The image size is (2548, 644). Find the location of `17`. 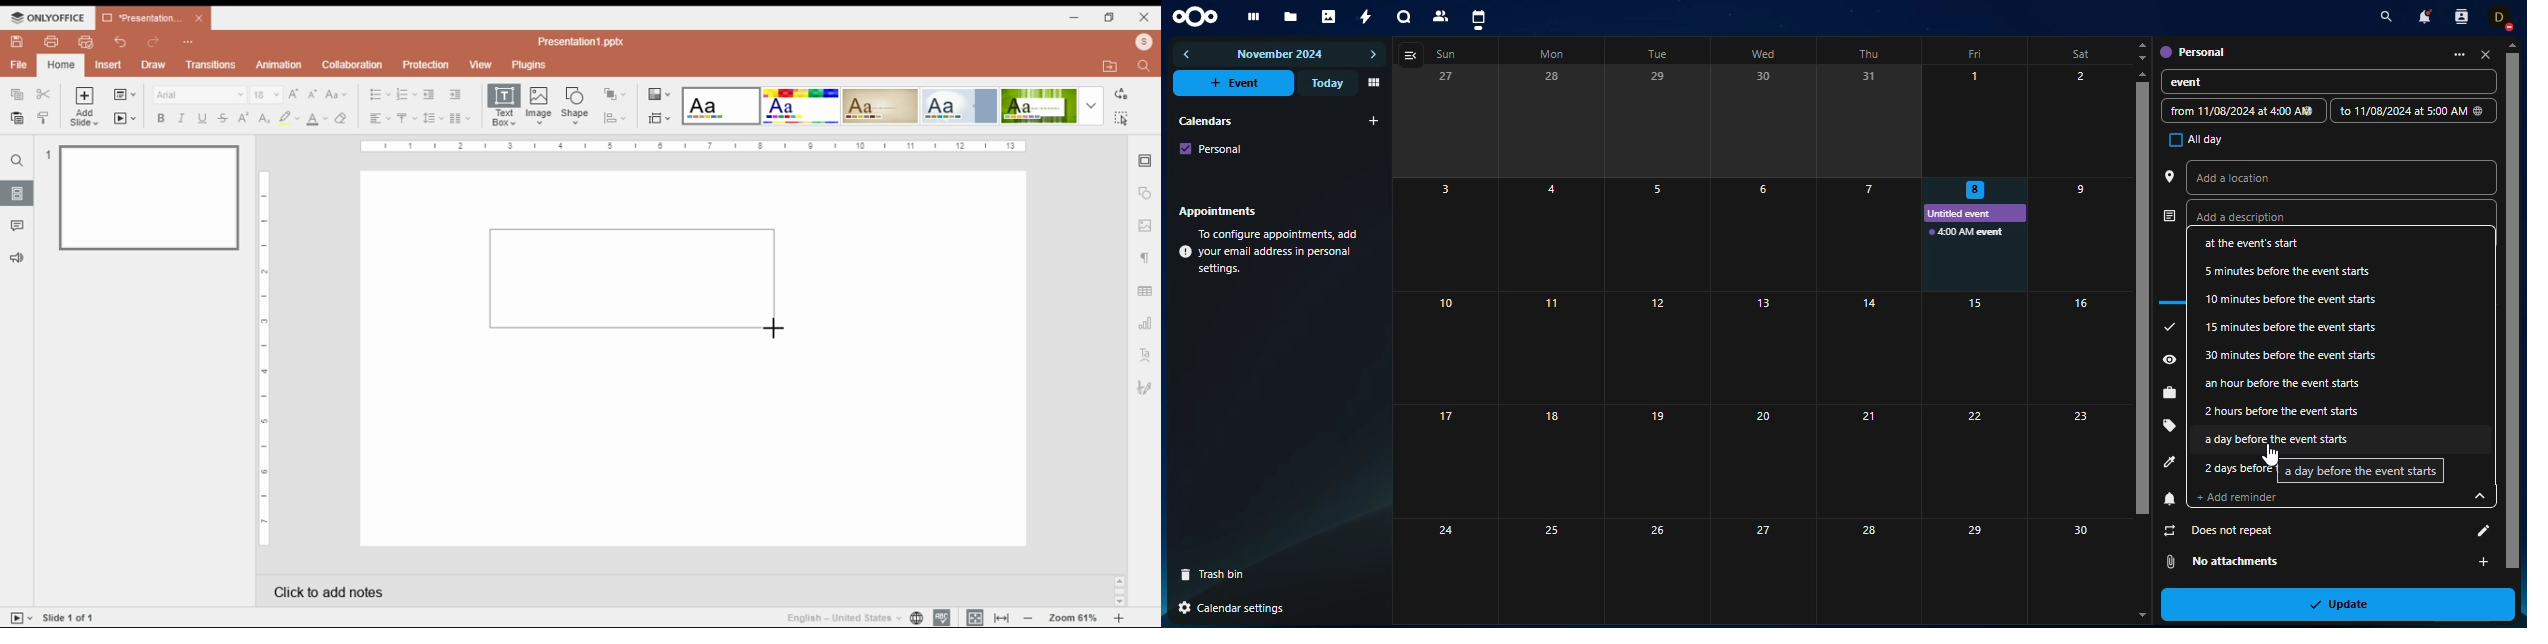

17 is located at coordinates (1447, 461).